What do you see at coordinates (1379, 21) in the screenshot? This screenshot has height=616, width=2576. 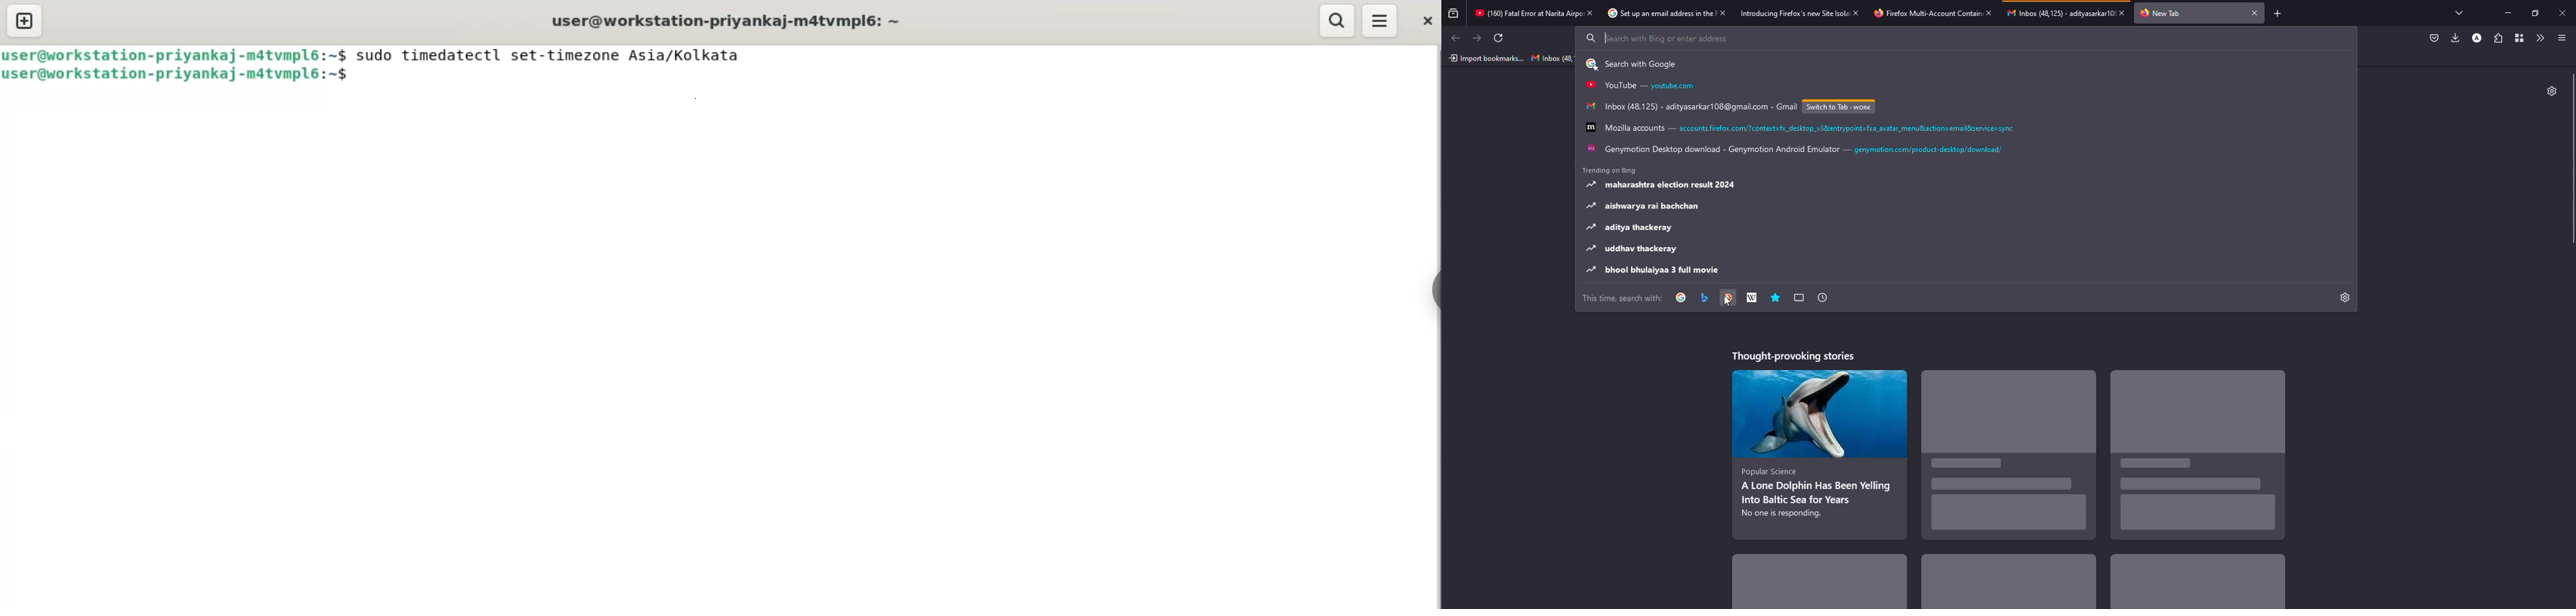 I see `menu` at bounding box center [1379, 21].